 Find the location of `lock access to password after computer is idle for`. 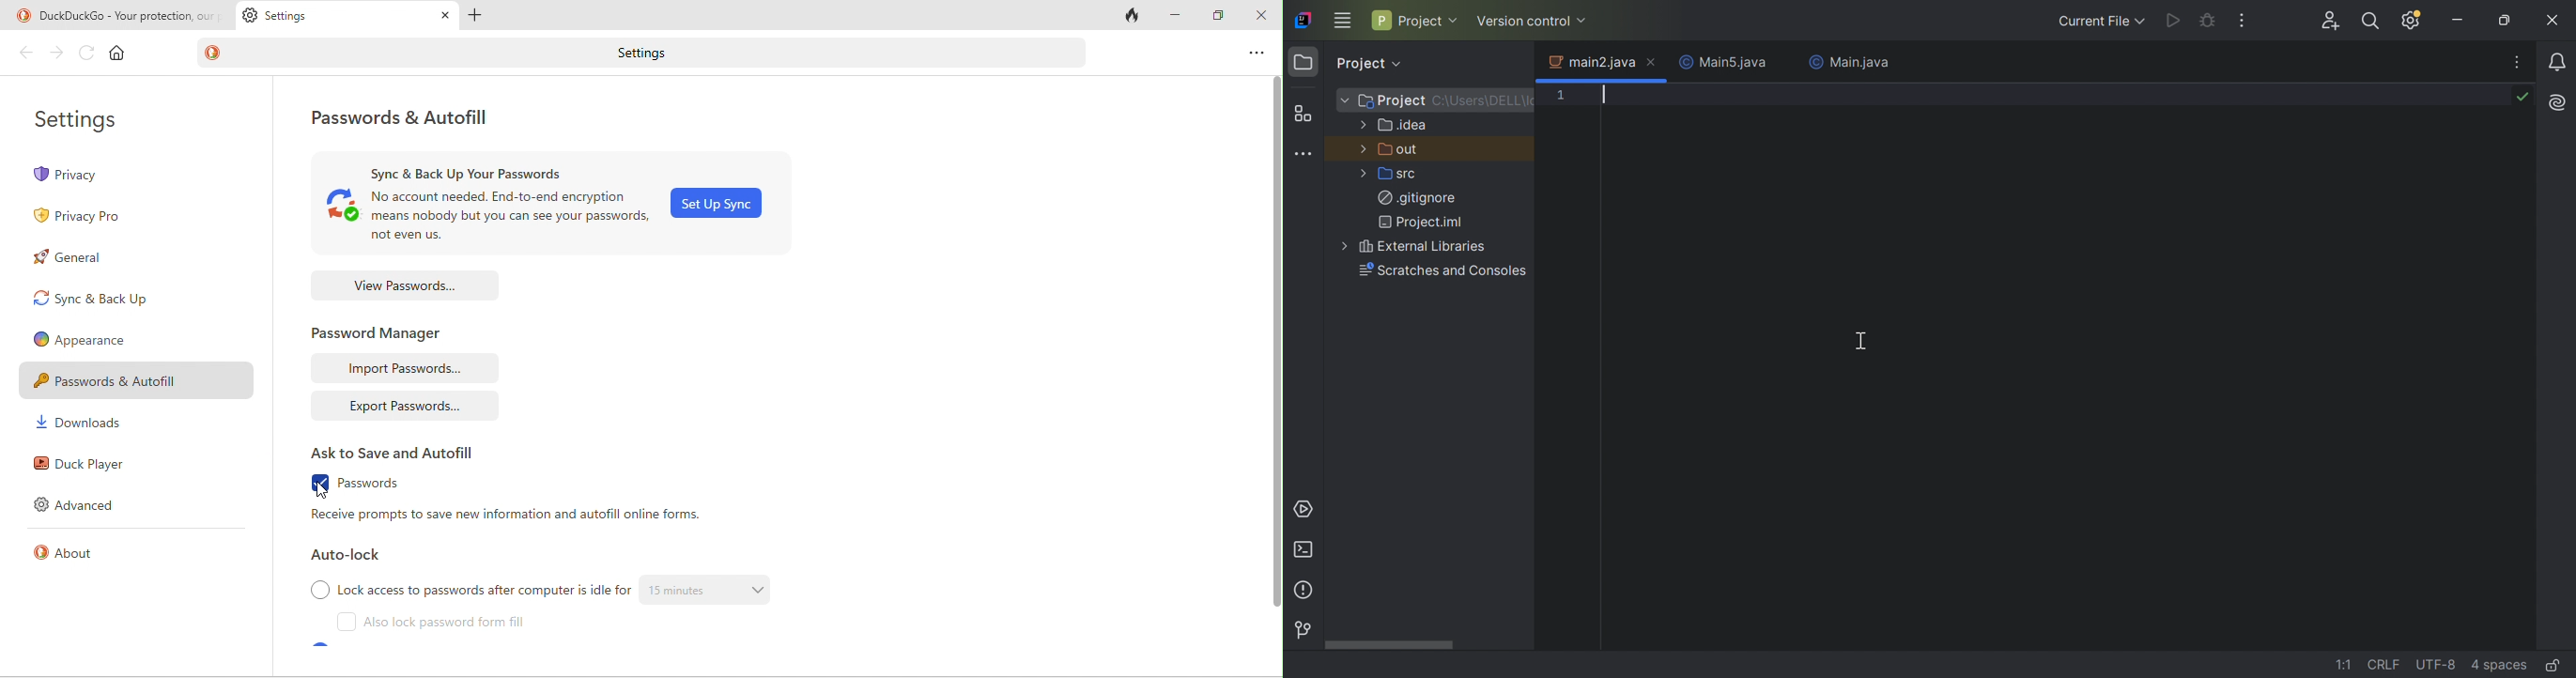

lock access to password after computer is idle for is located at coordinates (485, 590).